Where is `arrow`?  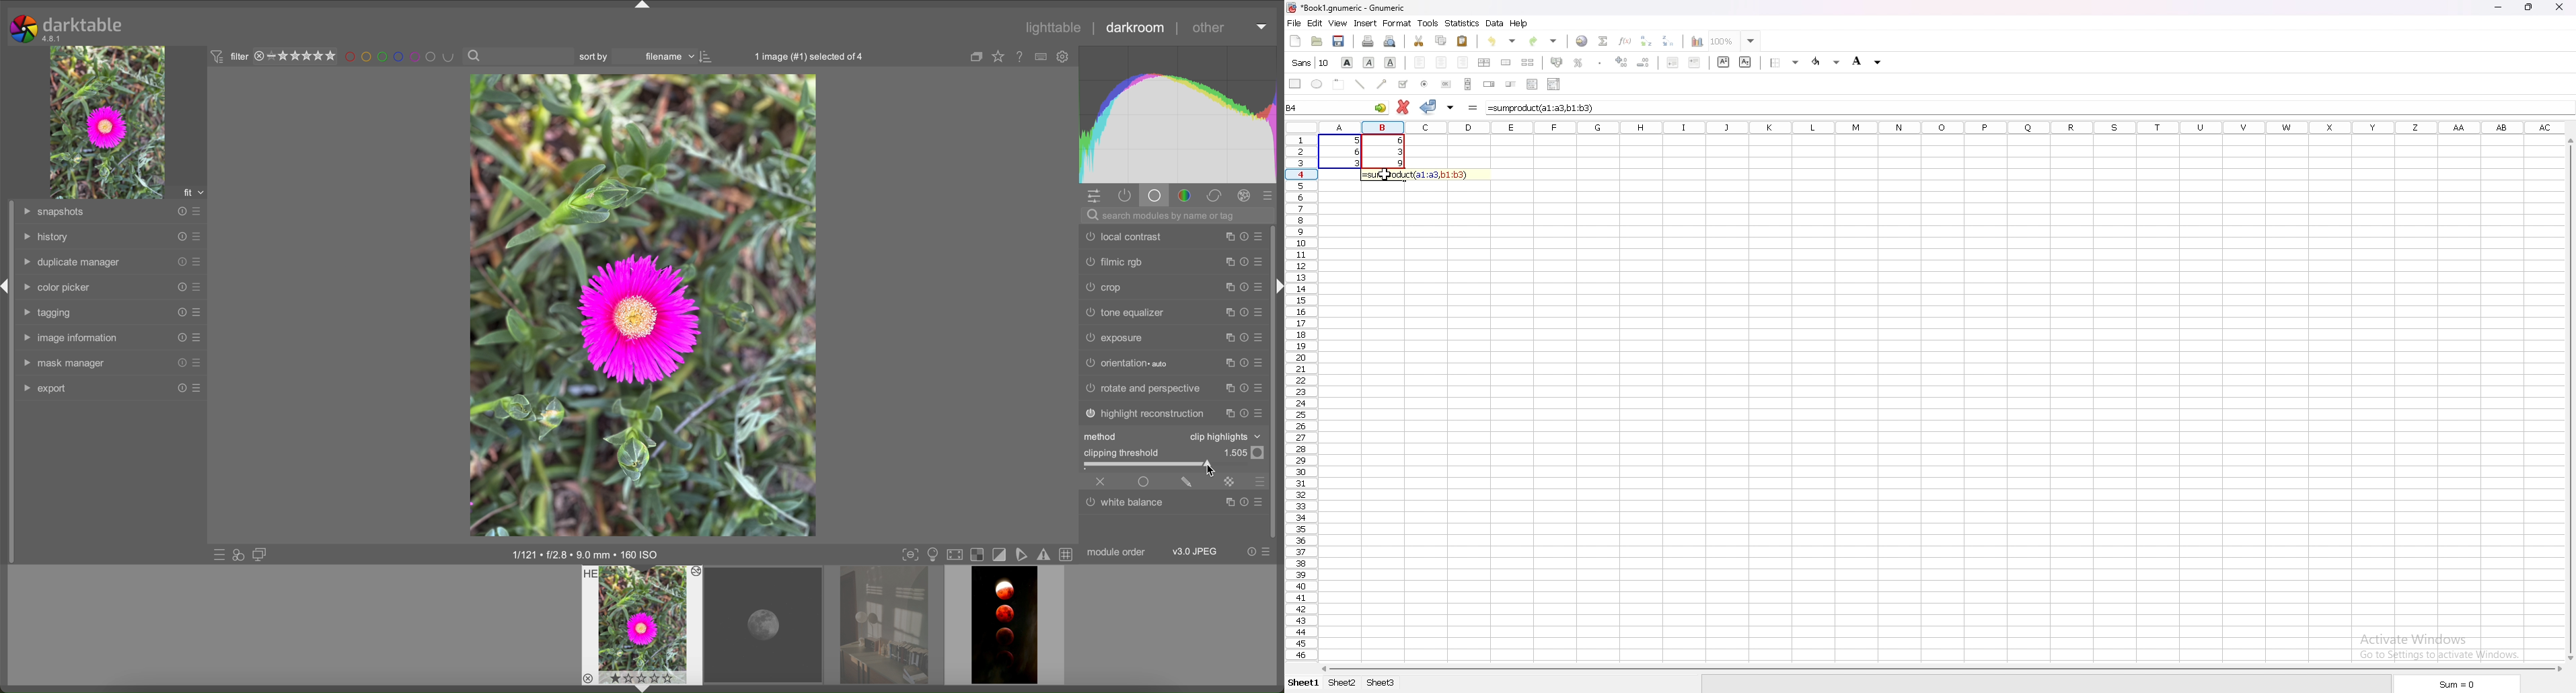 arrow is located at coordinates (643, 6).